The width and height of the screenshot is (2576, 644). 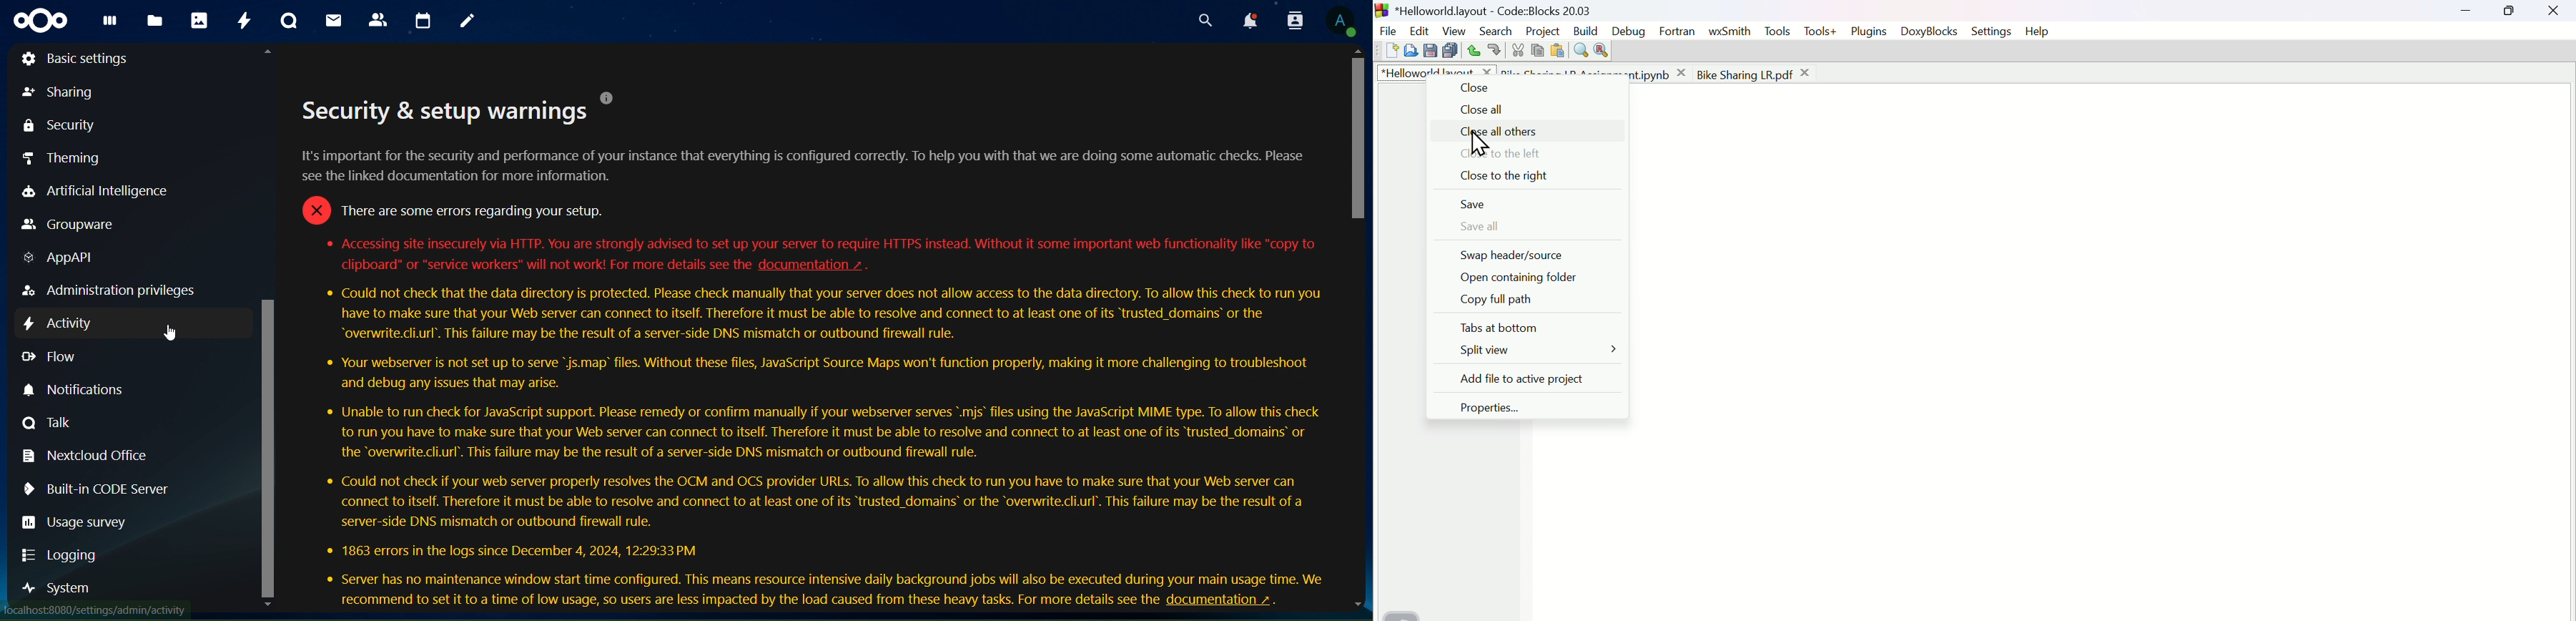 What do you see at coordinates (59, 587) in the screenshot?
I see `system` at bounding box center [59, 587].